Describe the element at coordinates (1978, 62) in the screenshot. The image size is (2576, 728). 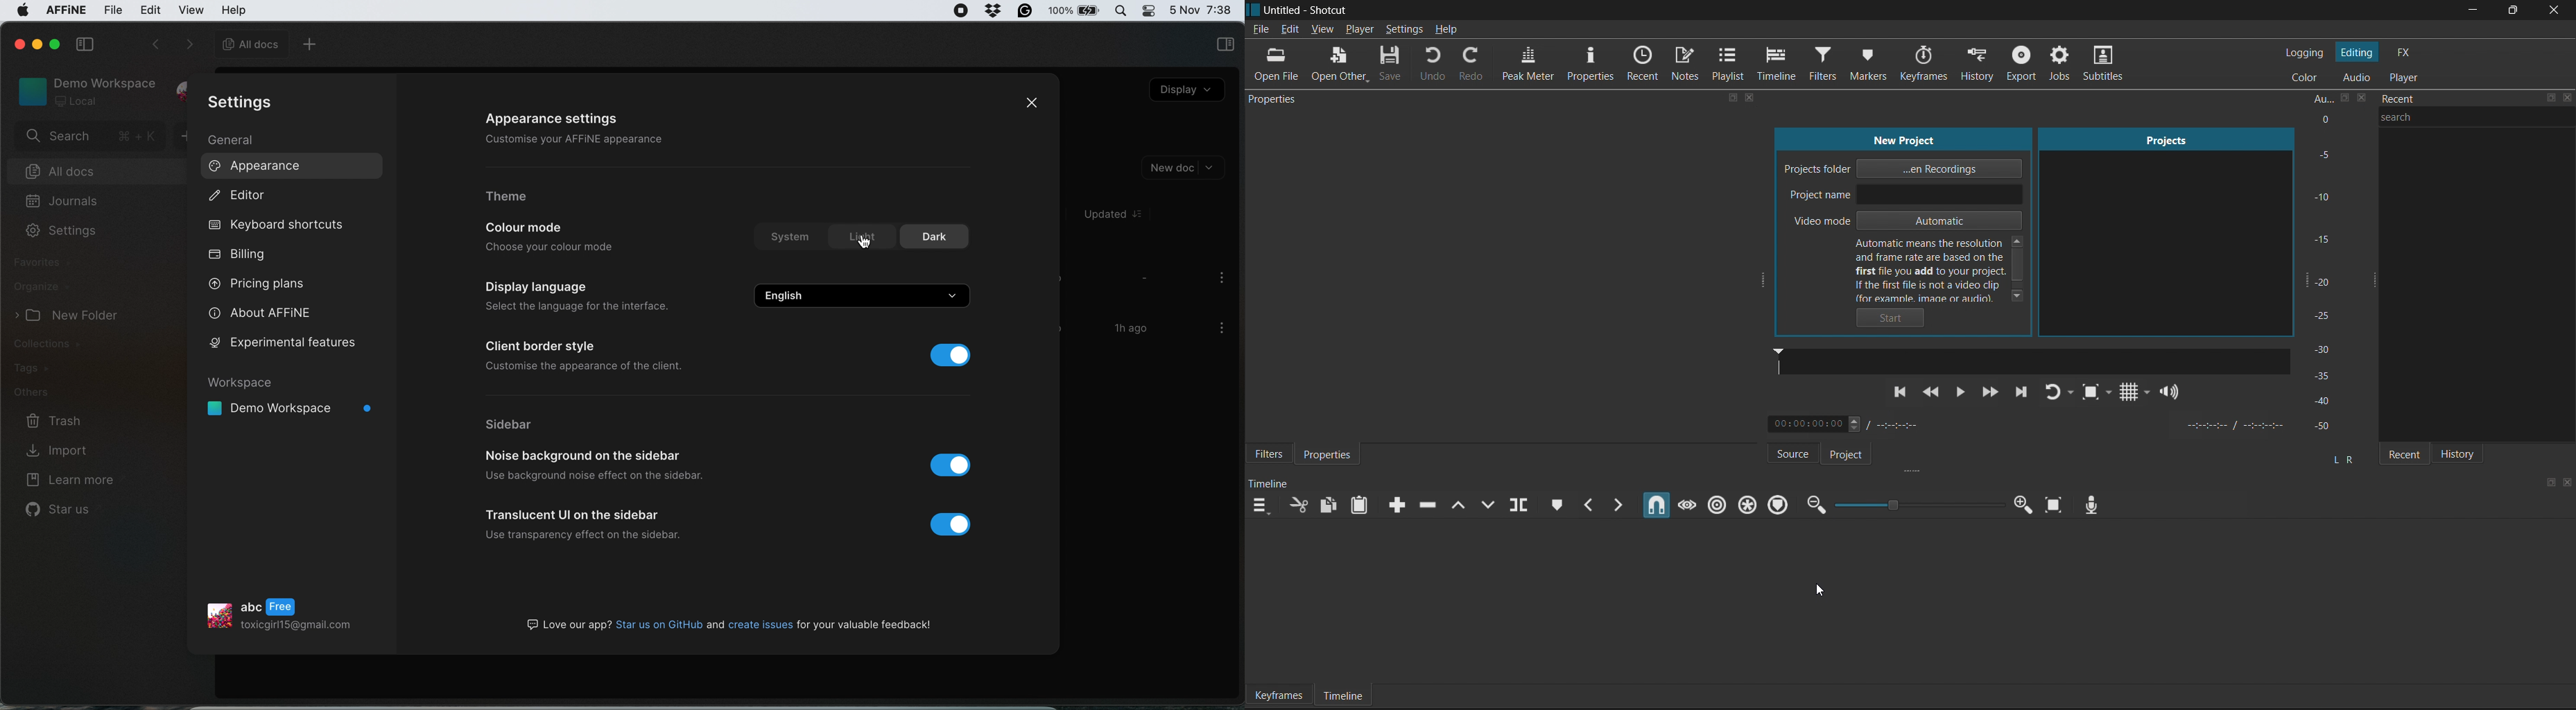
I see `History` at that location.